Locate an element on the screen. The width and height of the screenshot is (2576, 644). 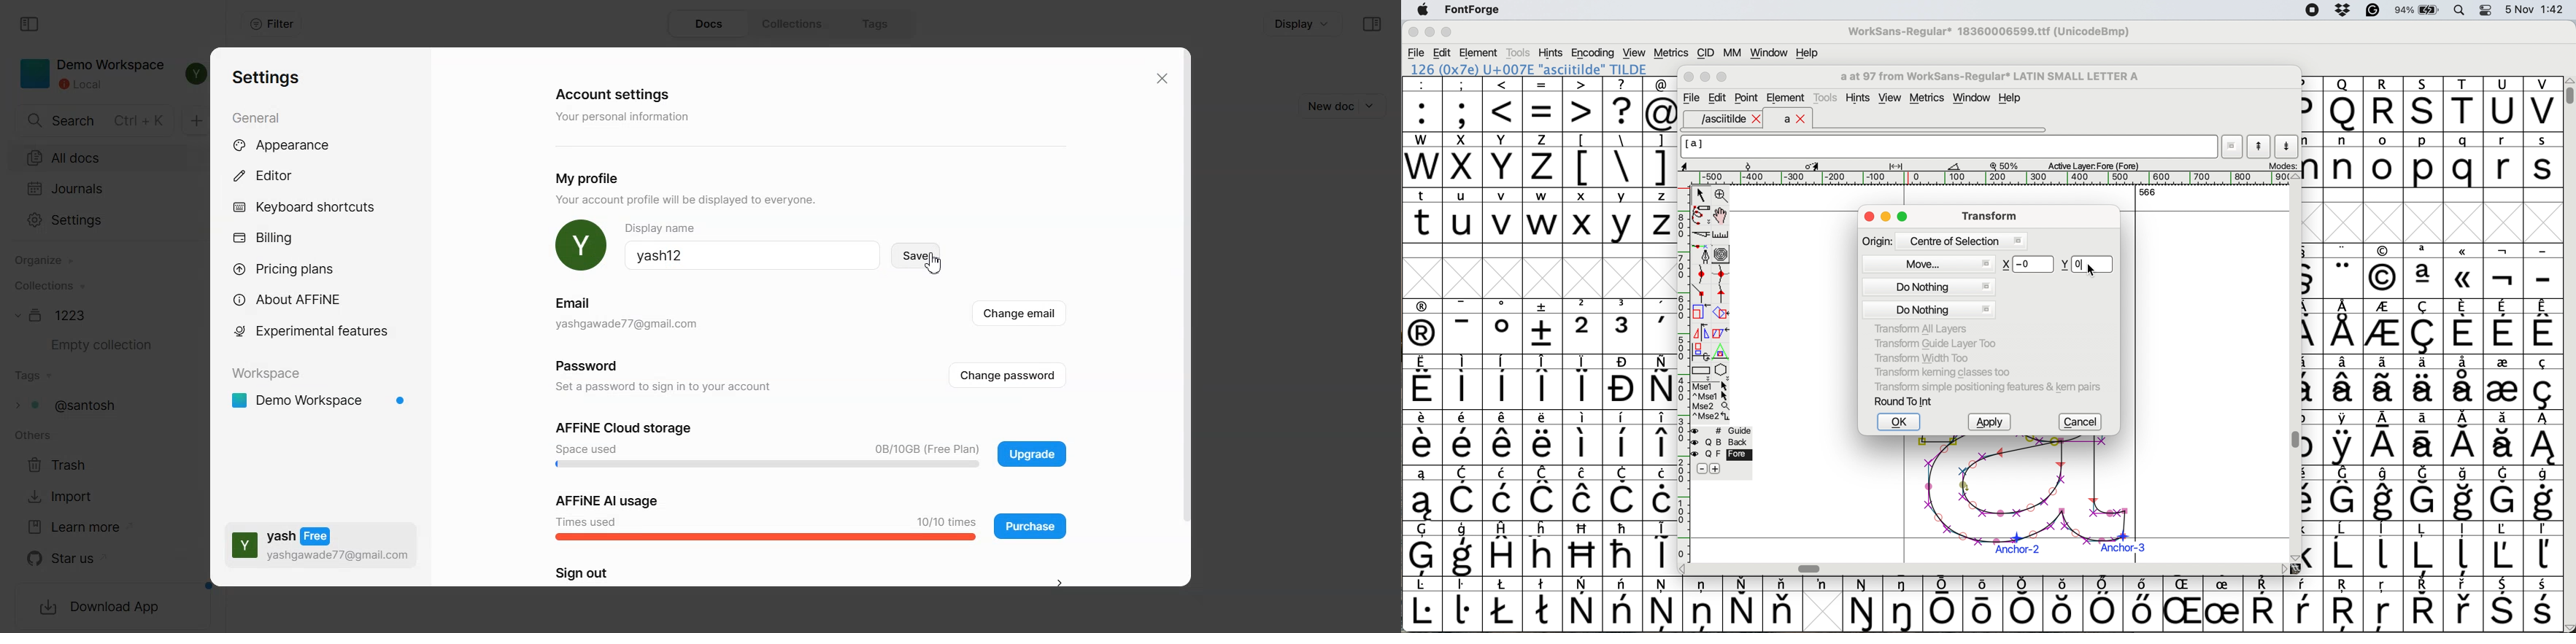
 is located at coordinates (2464, 270).